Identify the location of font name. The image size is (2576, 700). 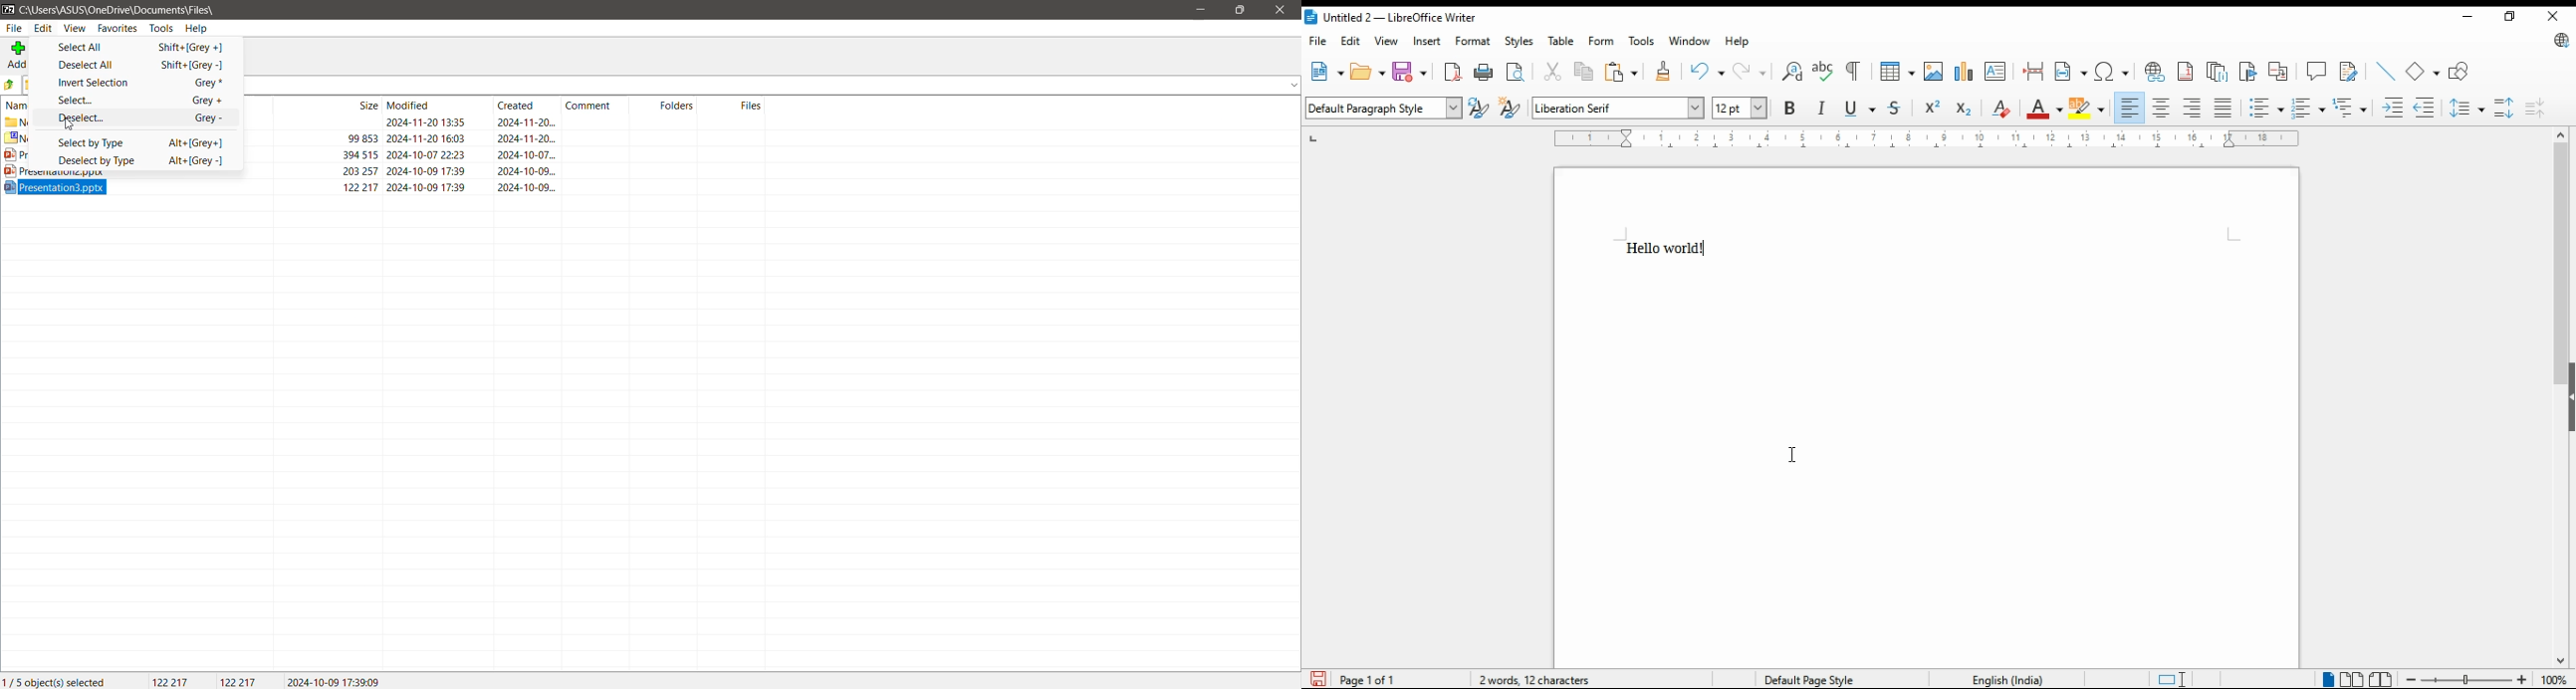
(1618, 108).